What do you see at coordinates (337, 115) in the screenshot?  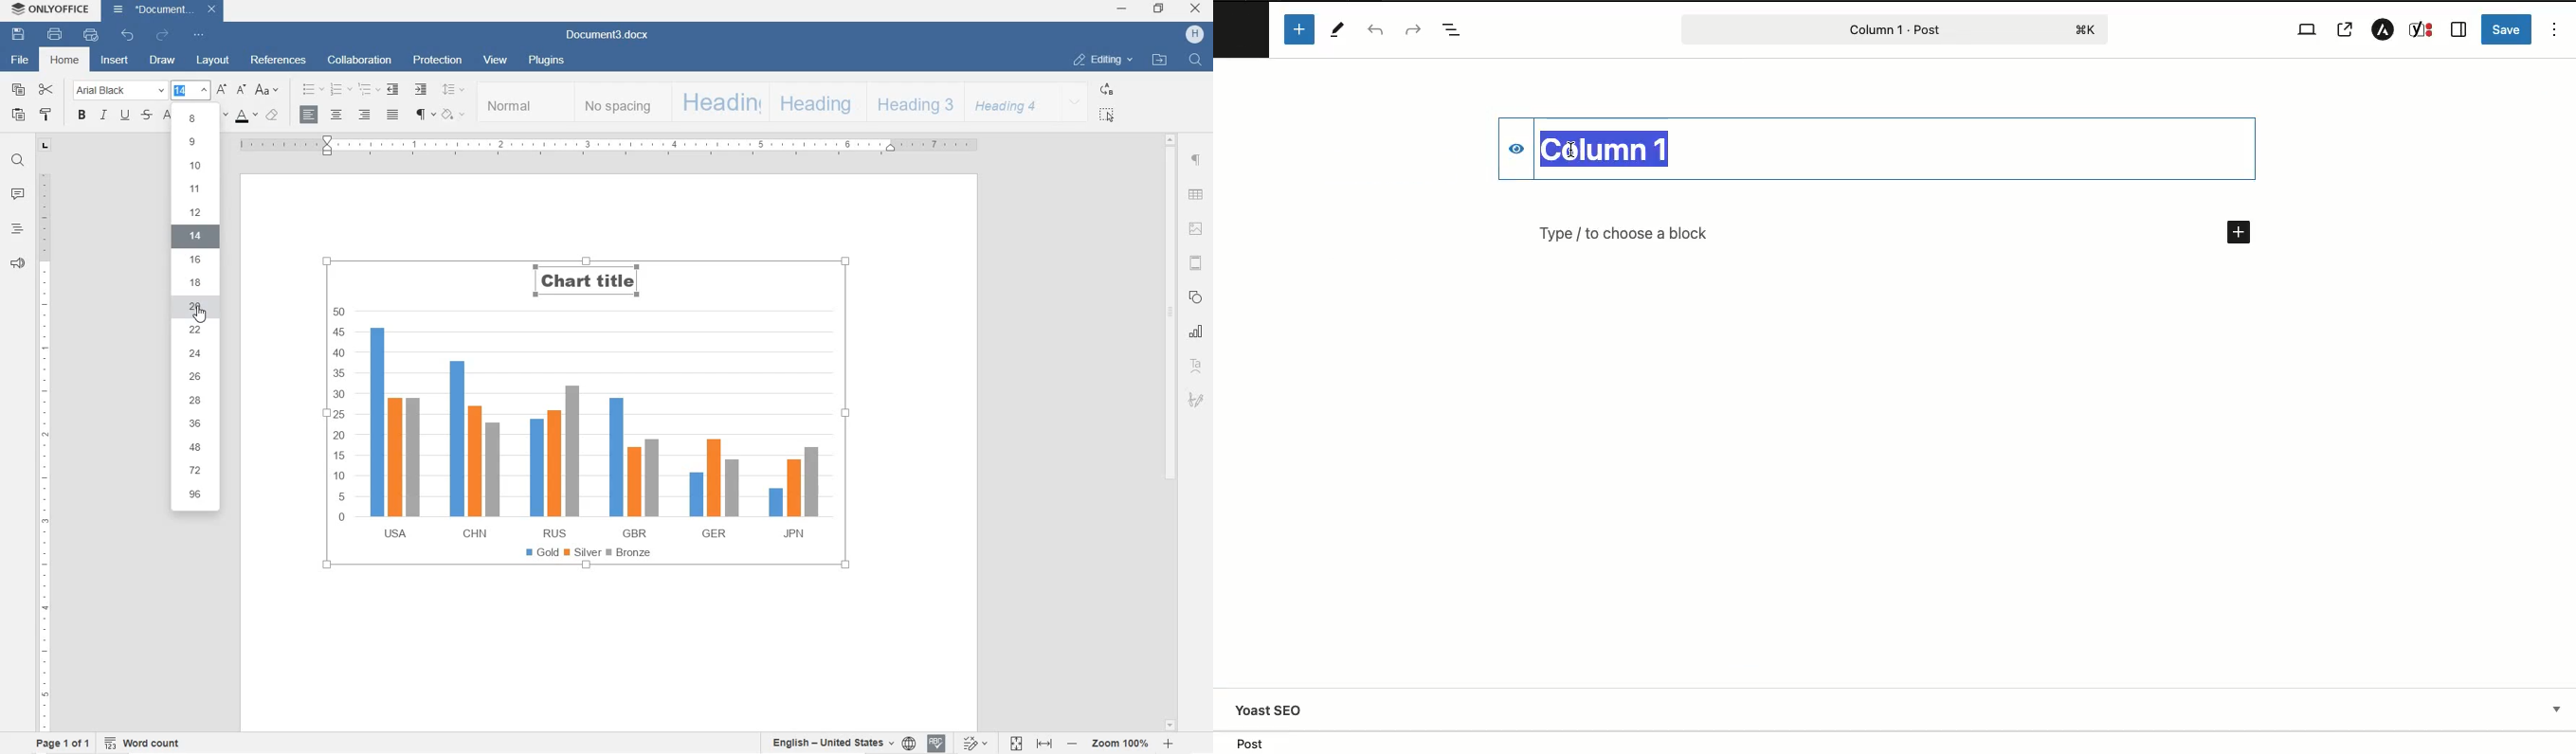 I see `CENTER ALIGN` at bounding box center [337, 115].